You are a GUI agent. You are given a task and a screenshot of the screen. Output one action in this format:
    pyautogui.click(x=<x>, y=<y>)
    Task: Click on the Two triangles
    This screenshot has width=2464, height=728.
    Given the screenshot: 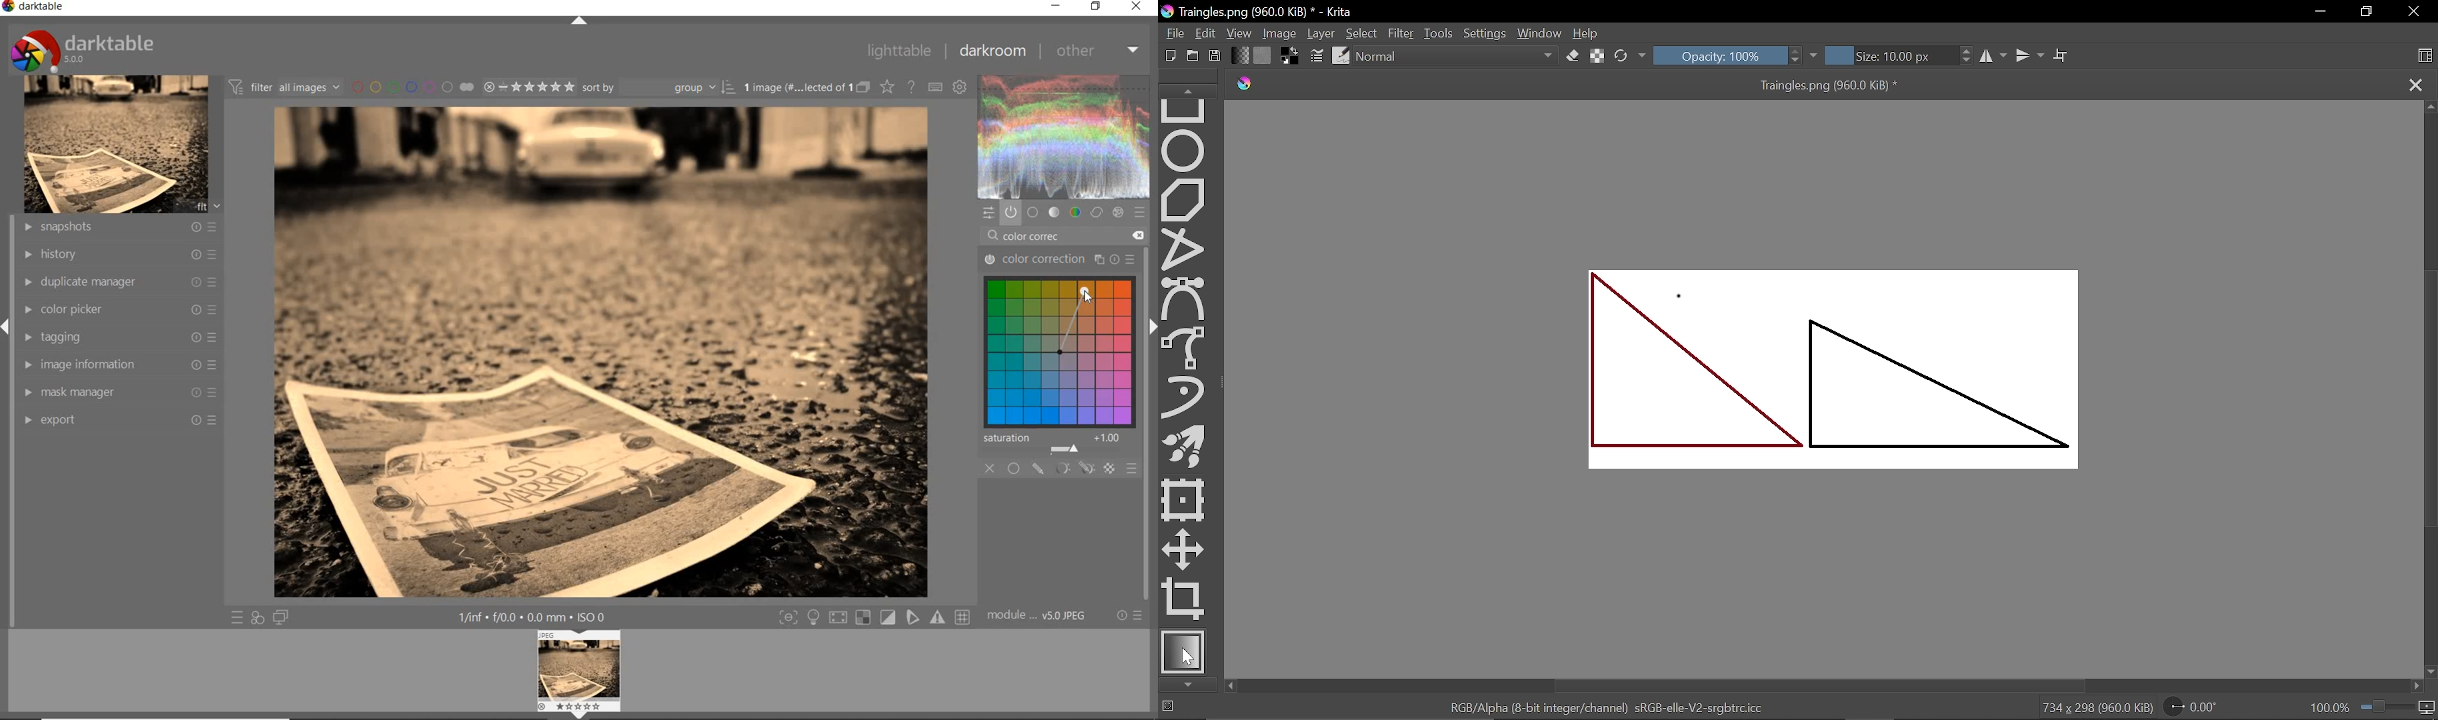 What is the action you would take?
    pyautogui.click(x=1847, y=366)
    